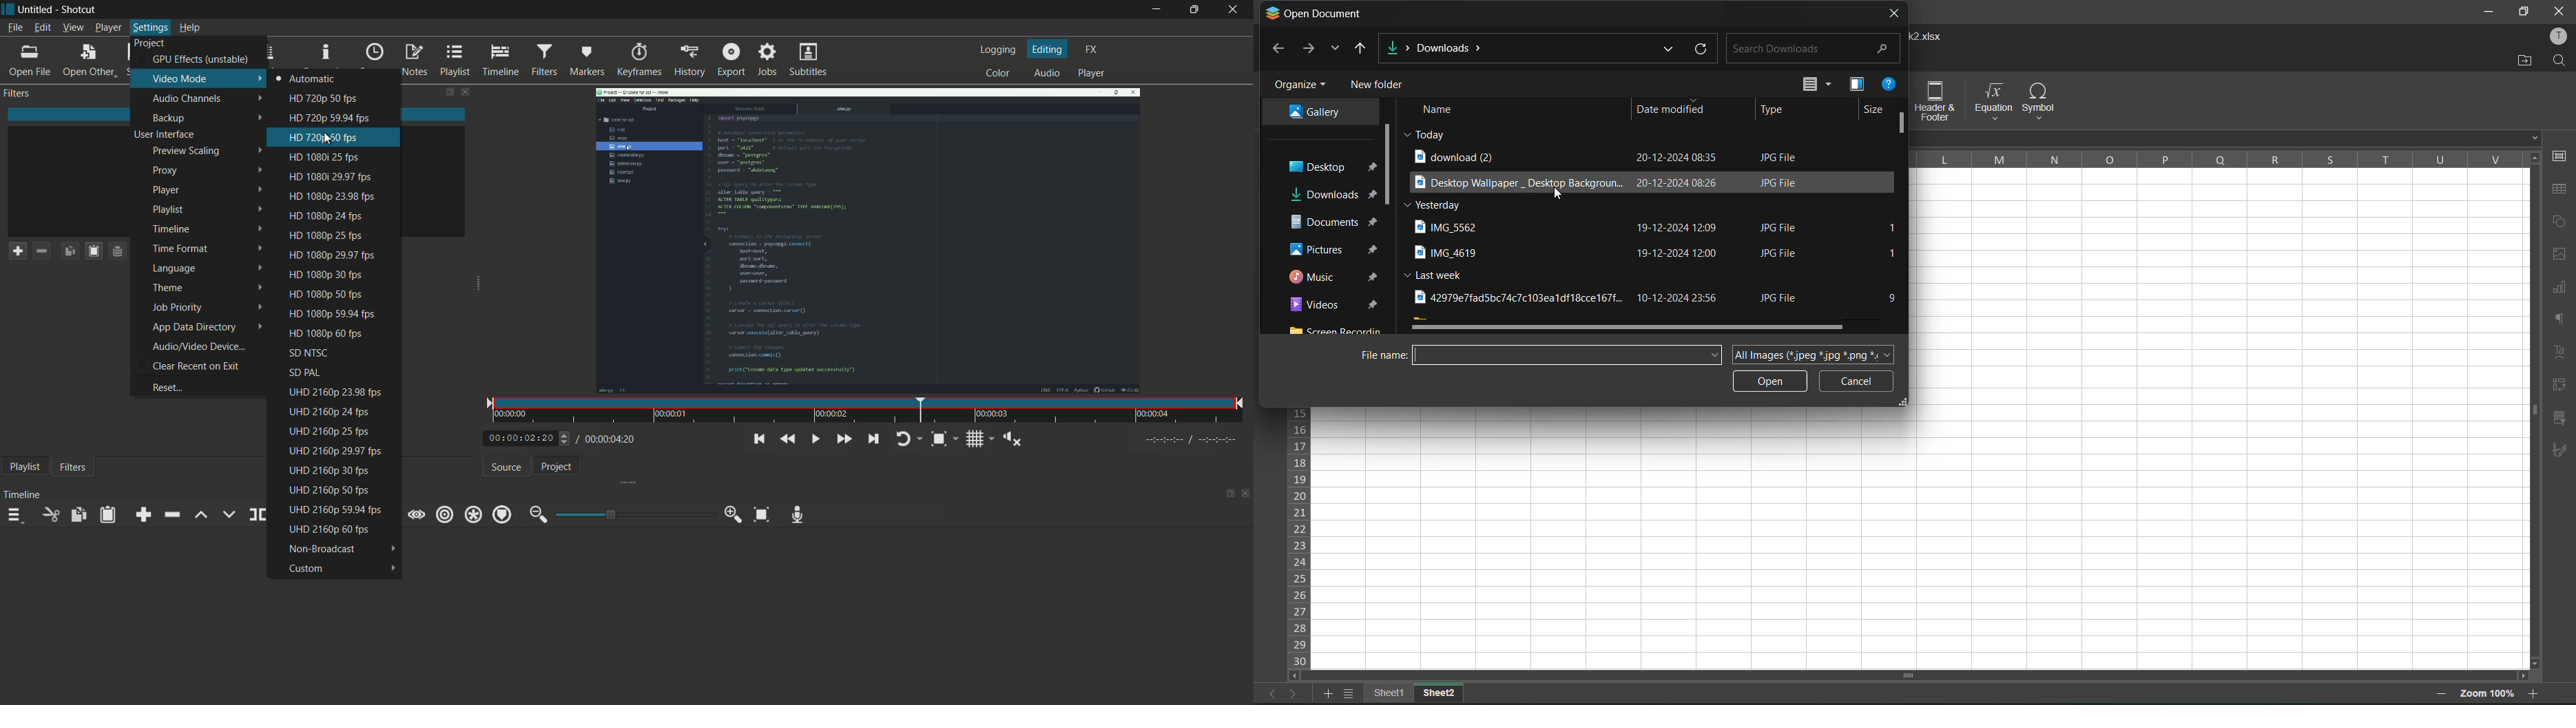  I want to click on playlist, so click(207, 212).